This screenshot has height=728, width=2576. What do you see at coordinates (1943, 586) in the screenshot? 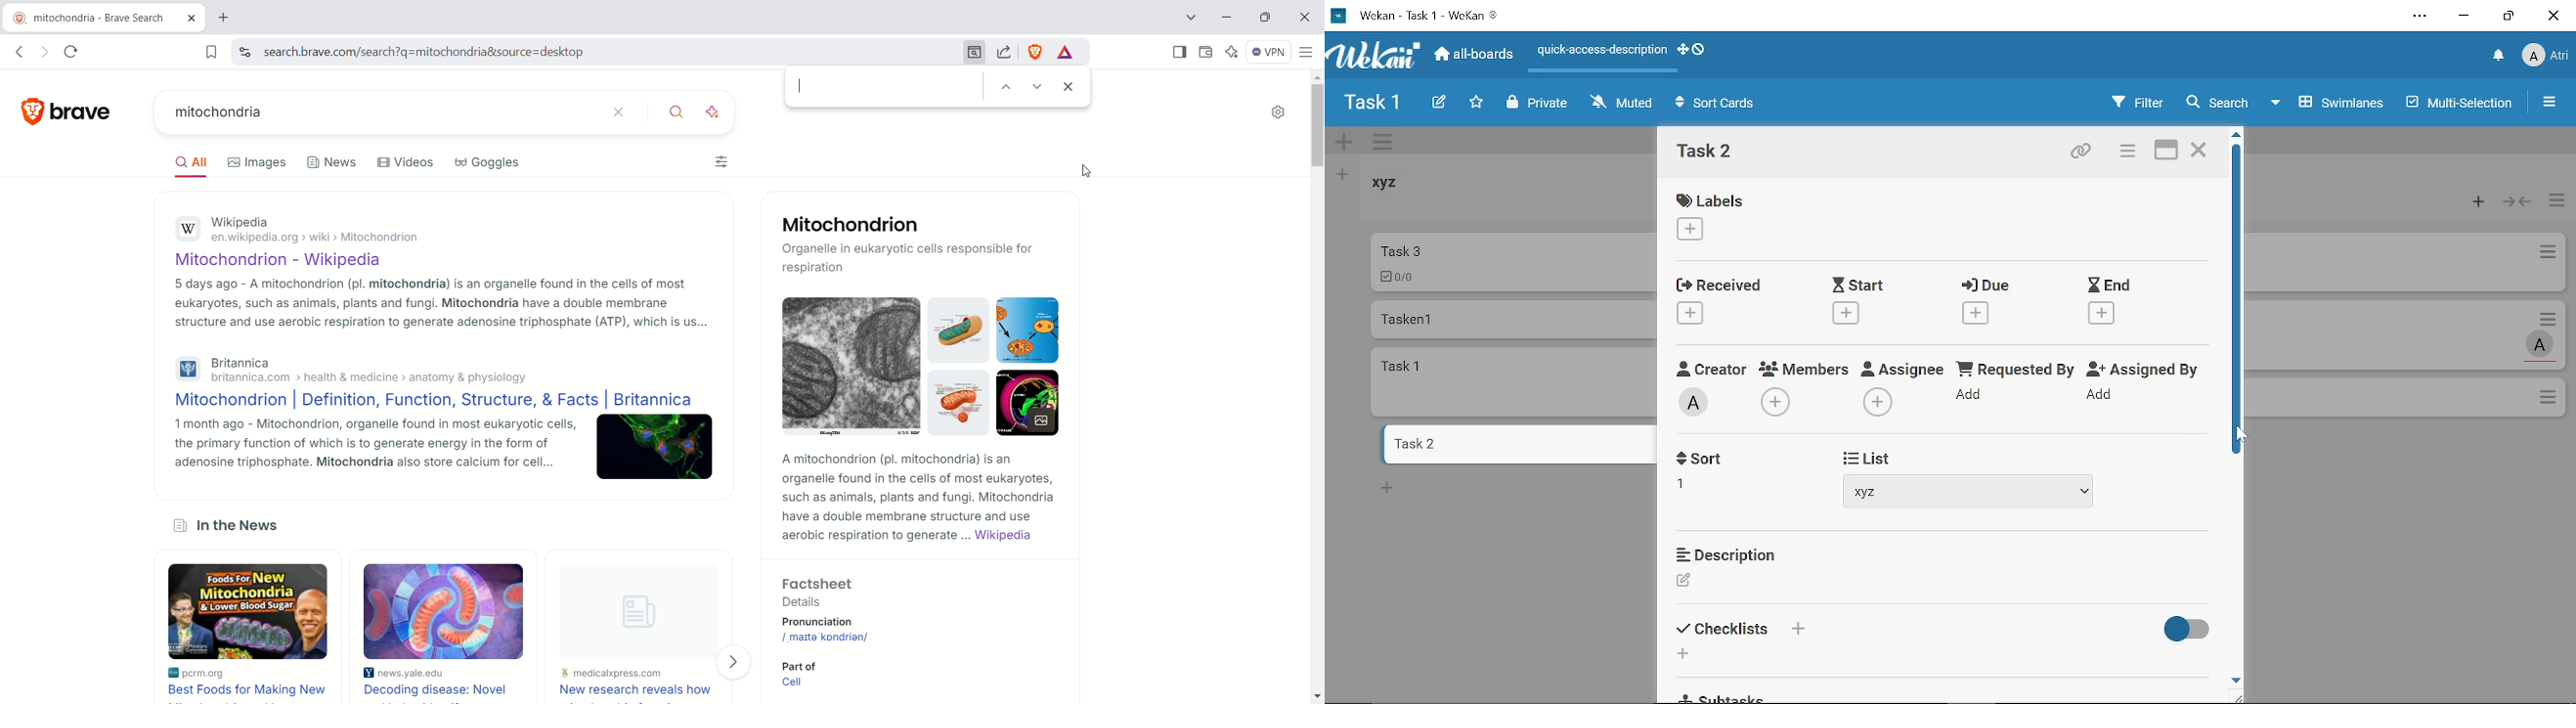
I see `Add description` at bounding box center [1943, 586].